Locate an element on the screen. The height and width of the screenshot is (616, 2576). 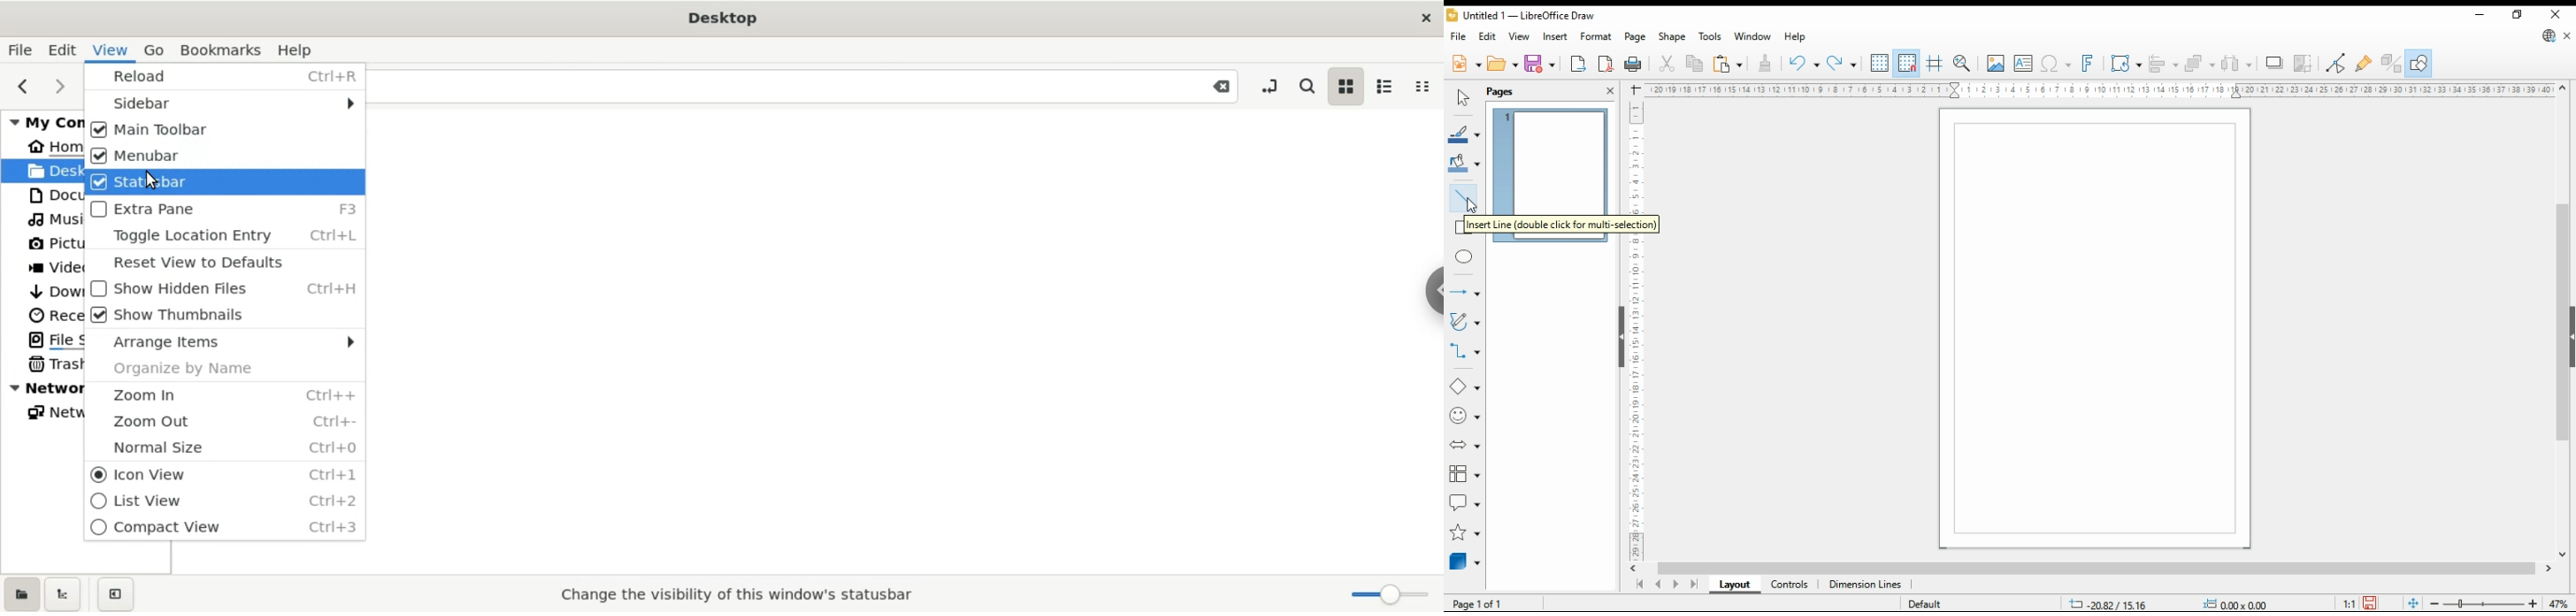
zoom factor is located at coordinates (2560, 604).